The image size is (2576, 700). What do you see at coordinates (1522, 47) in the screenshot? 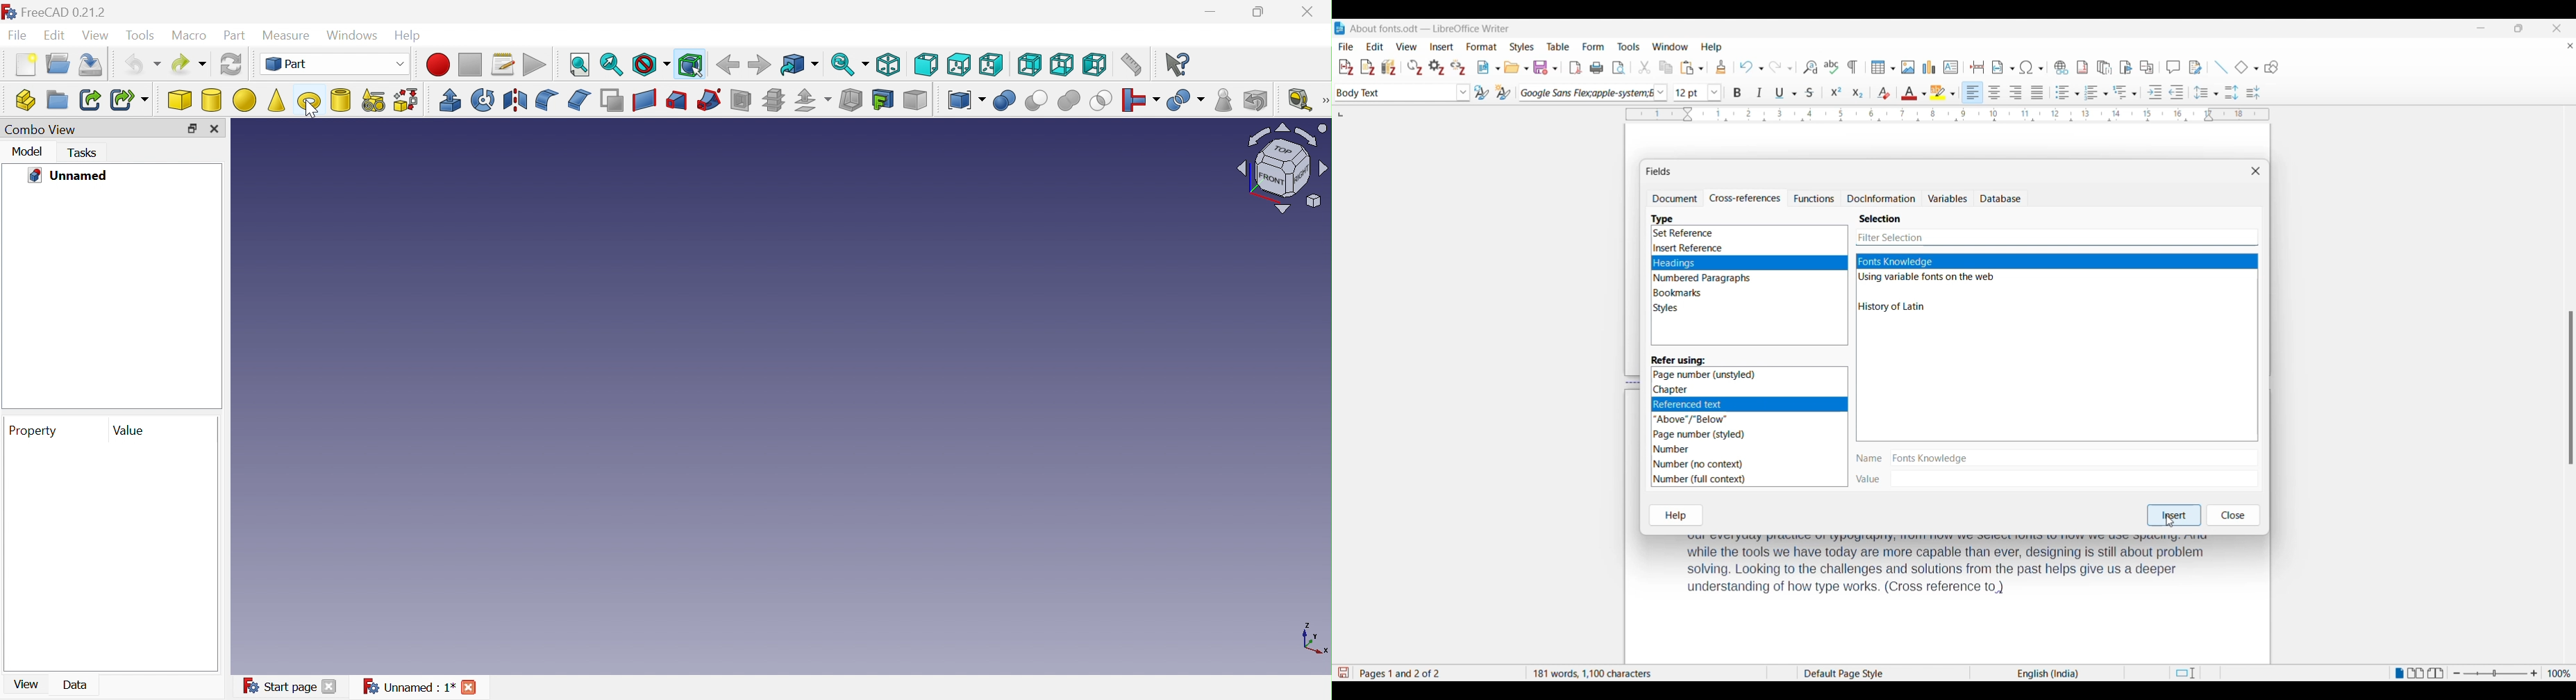
I see `Styles menu` at bounding box center [1522, 47].